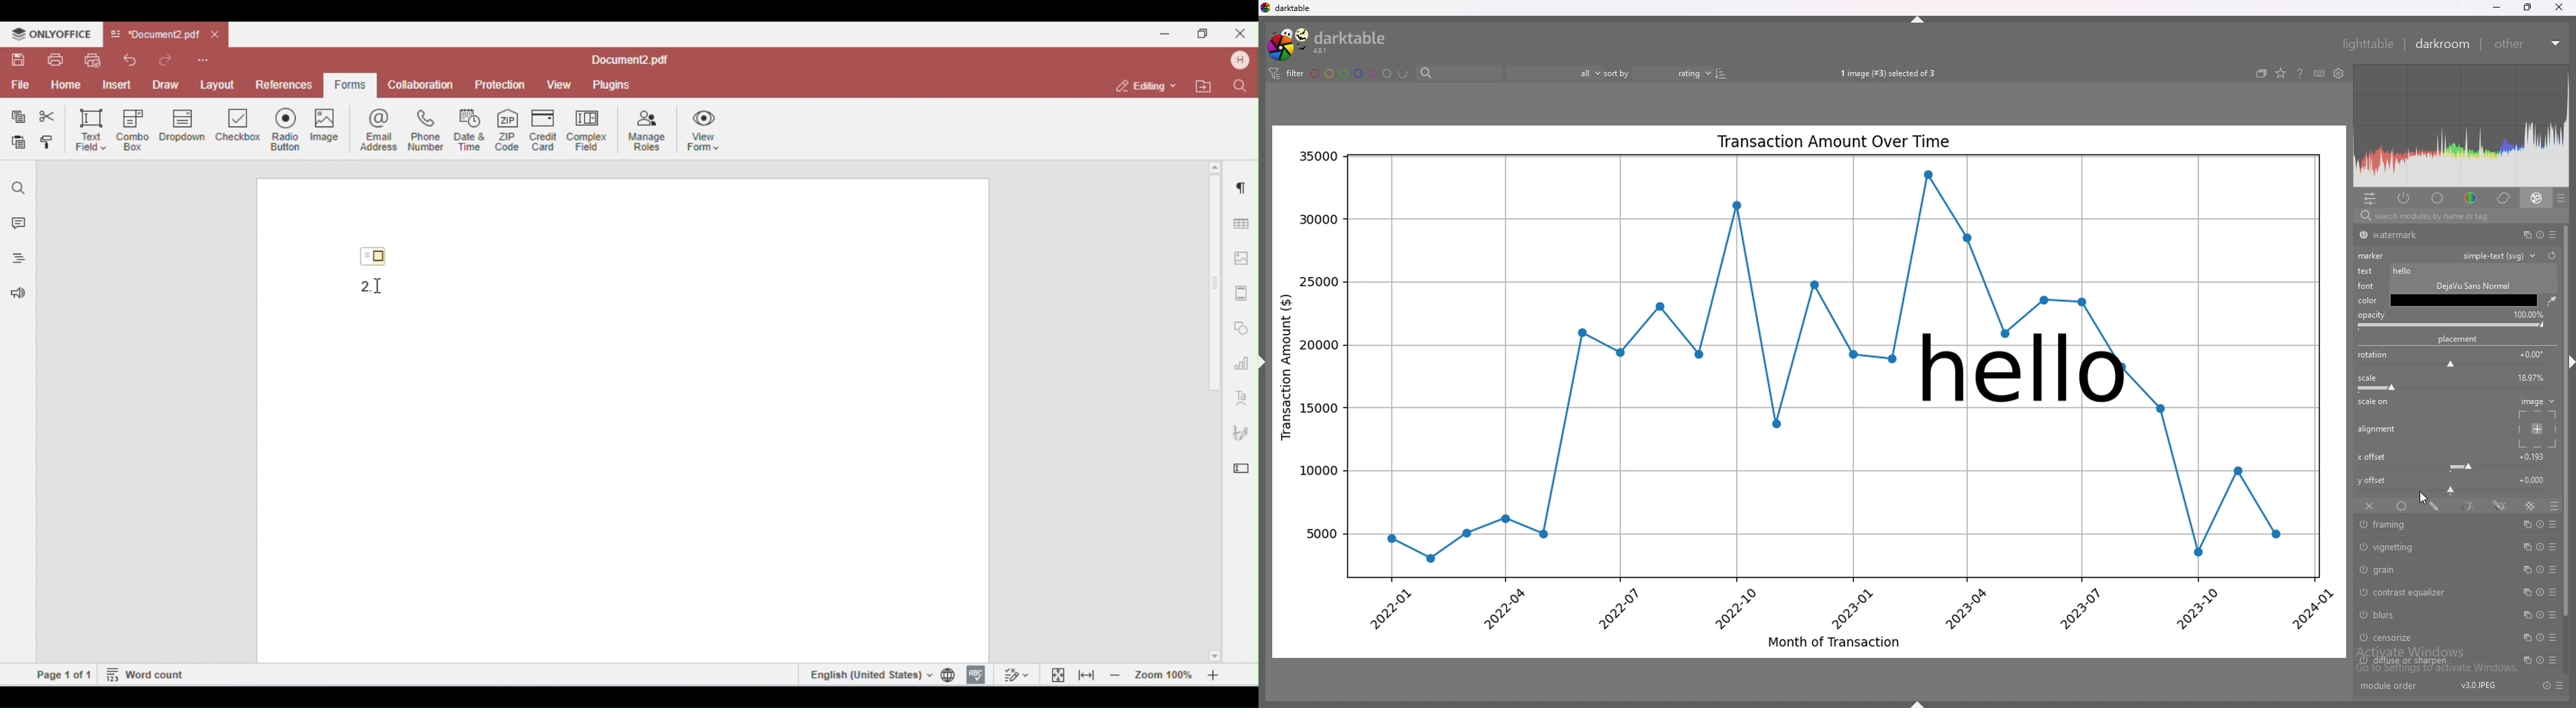  Describe the element at coordinates (2428, 569) in the screenshot. I see `grain` at that location.